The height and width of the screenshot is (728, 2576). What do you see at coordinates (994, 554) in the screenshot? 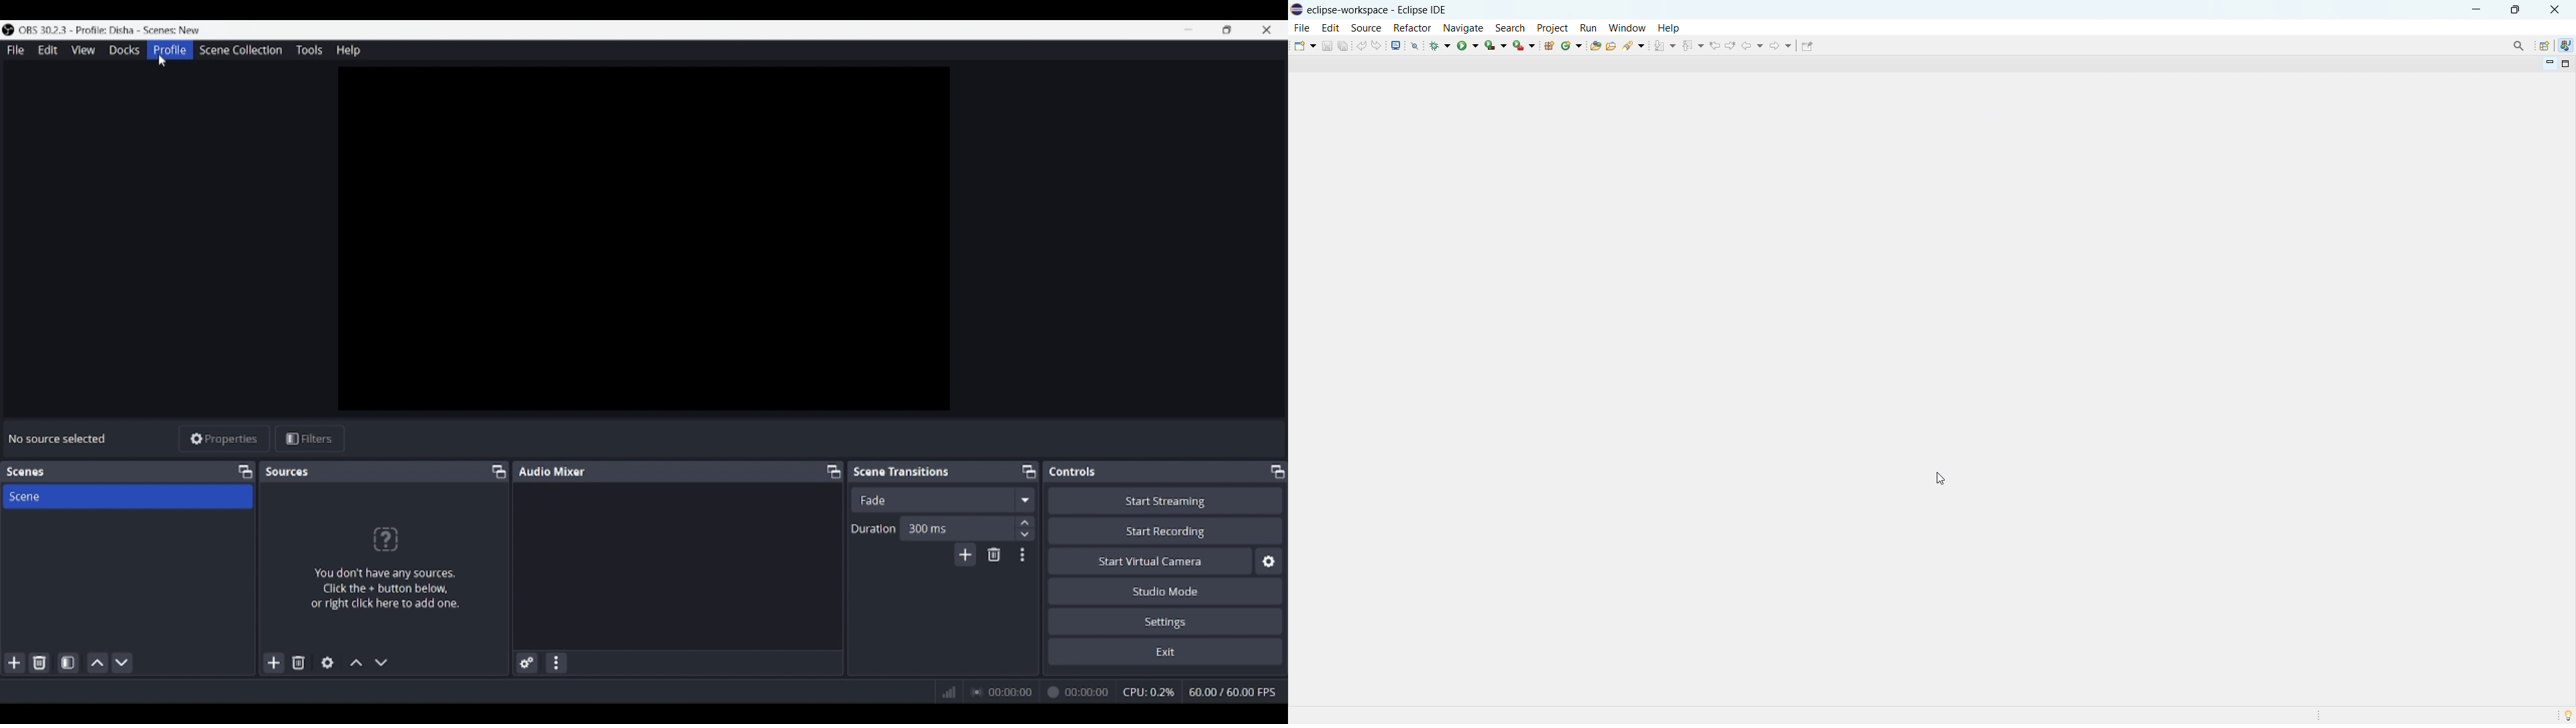
I see `Remove configurble transition` at bounding box center [994, 554].